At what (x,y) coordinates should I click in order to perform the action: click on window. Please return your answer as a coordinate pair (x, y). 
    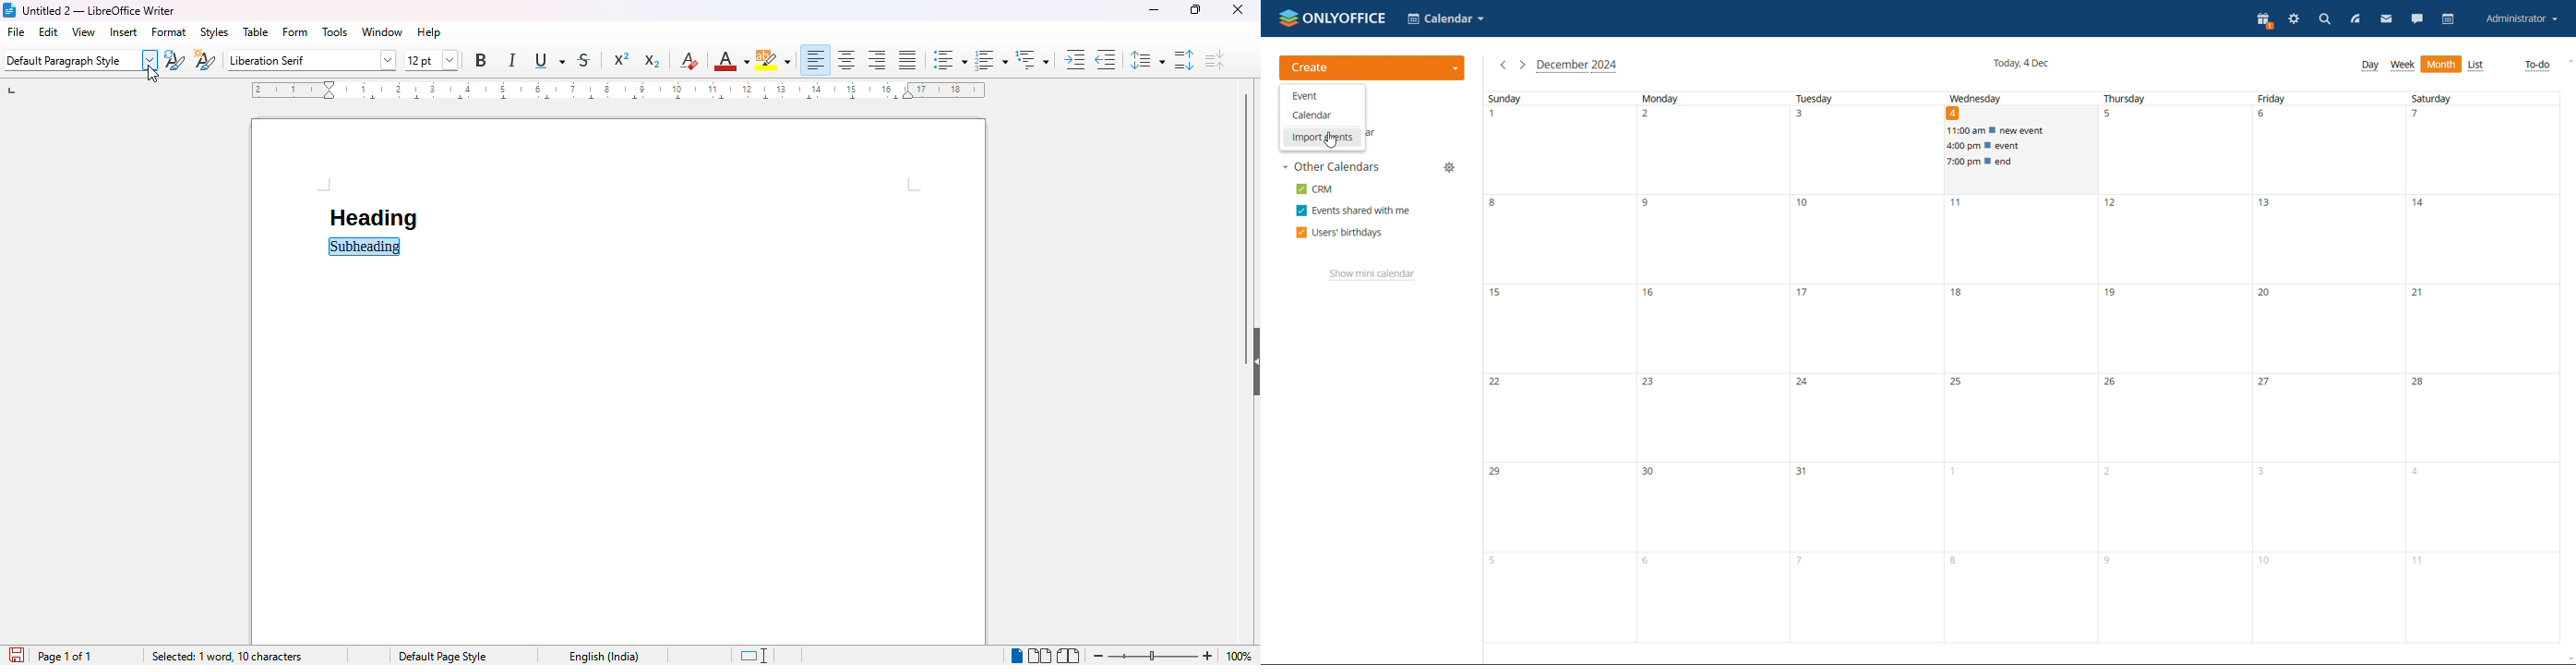
    Looking at the image, I should click on (383, 31).